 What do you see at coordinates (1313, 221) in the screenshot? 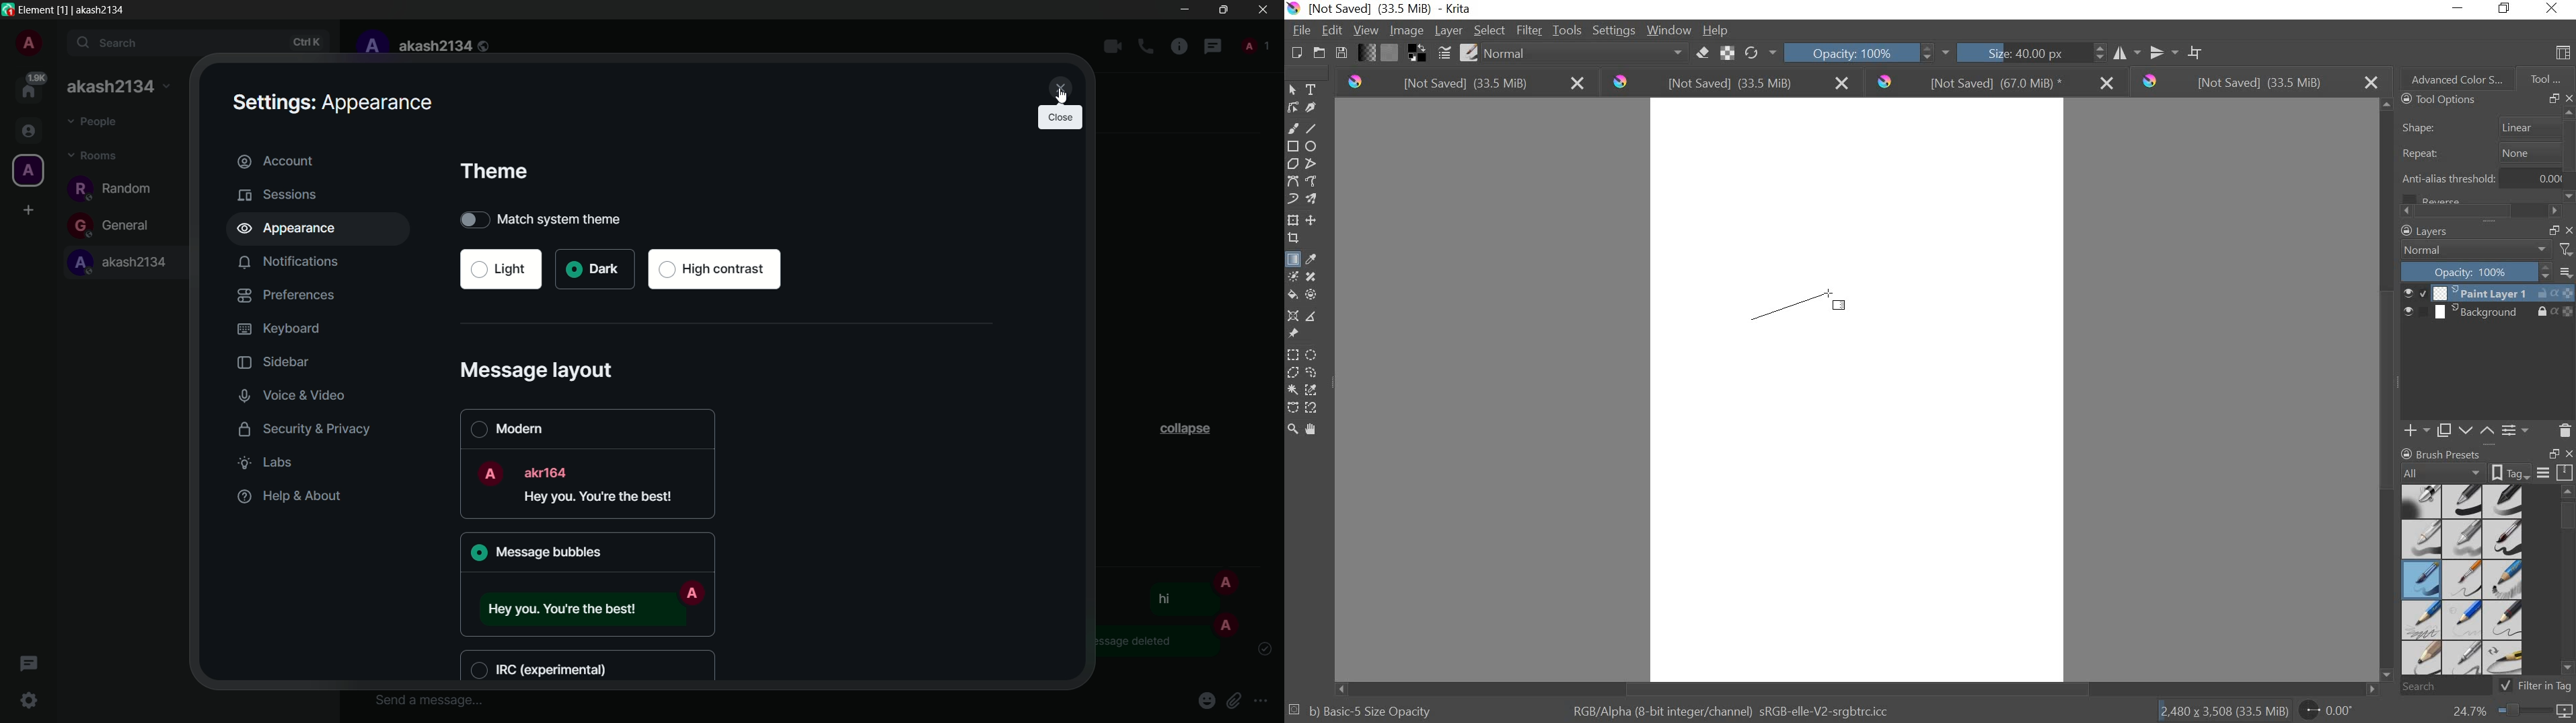
I see `move layer` at bounding box center [1313, 221].